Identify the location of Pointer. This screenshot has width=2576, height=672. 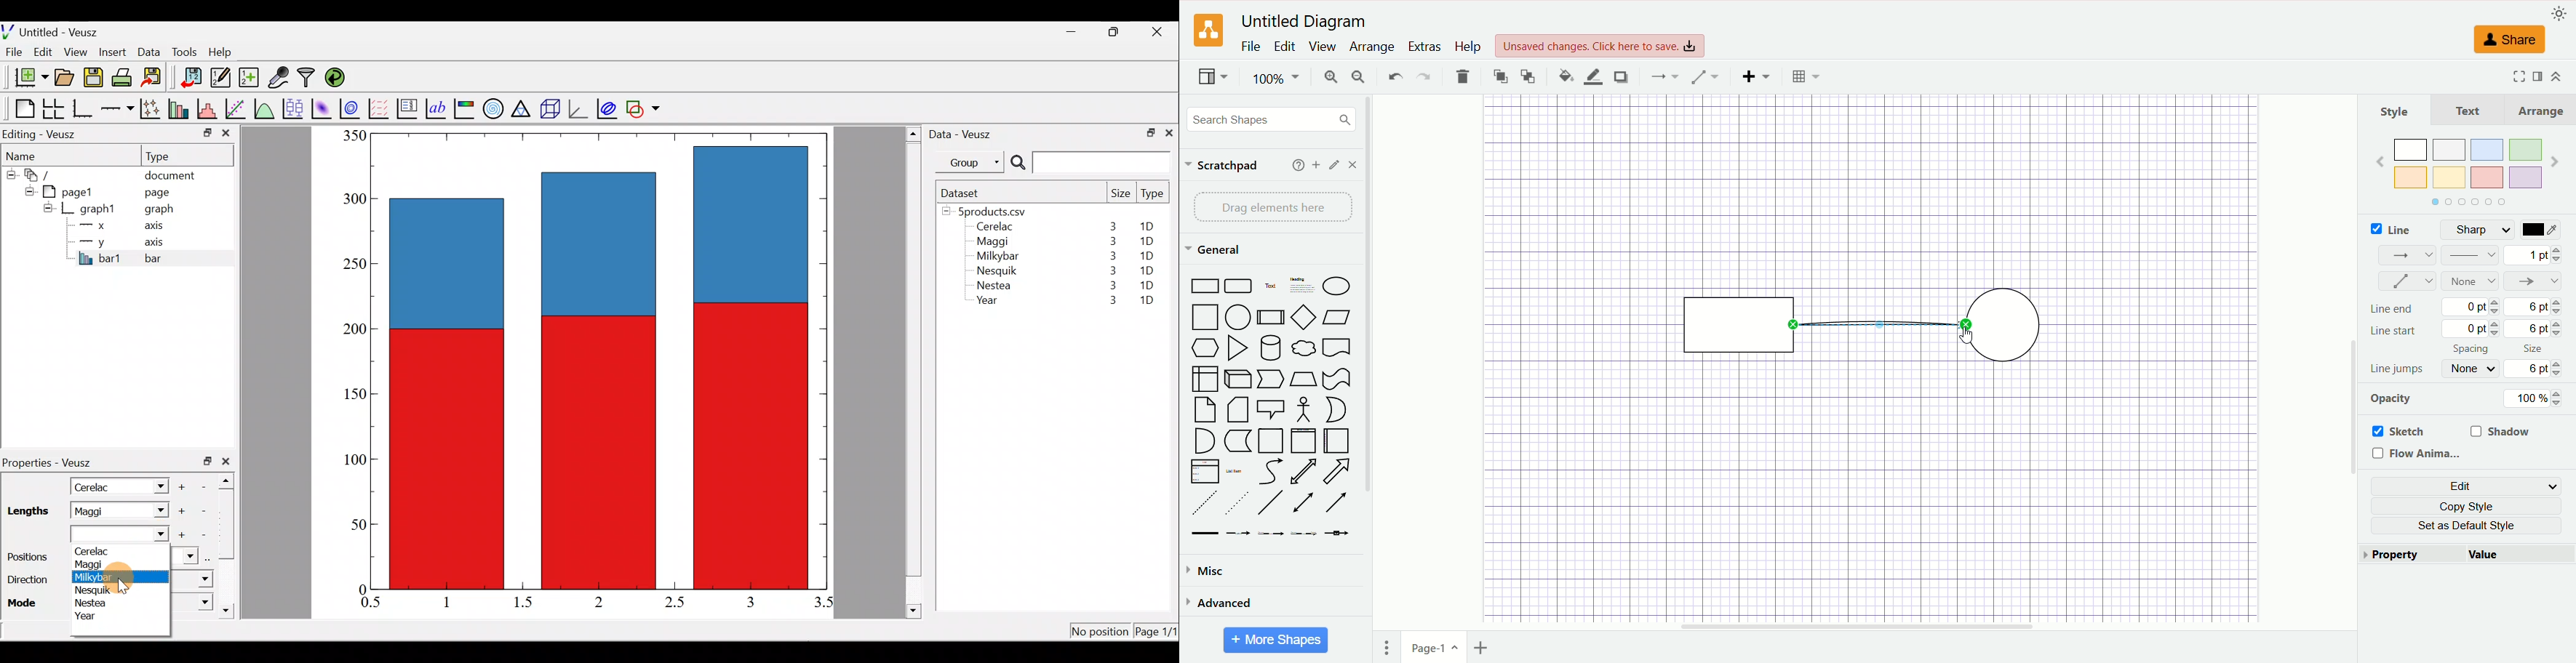
(1272, 379).